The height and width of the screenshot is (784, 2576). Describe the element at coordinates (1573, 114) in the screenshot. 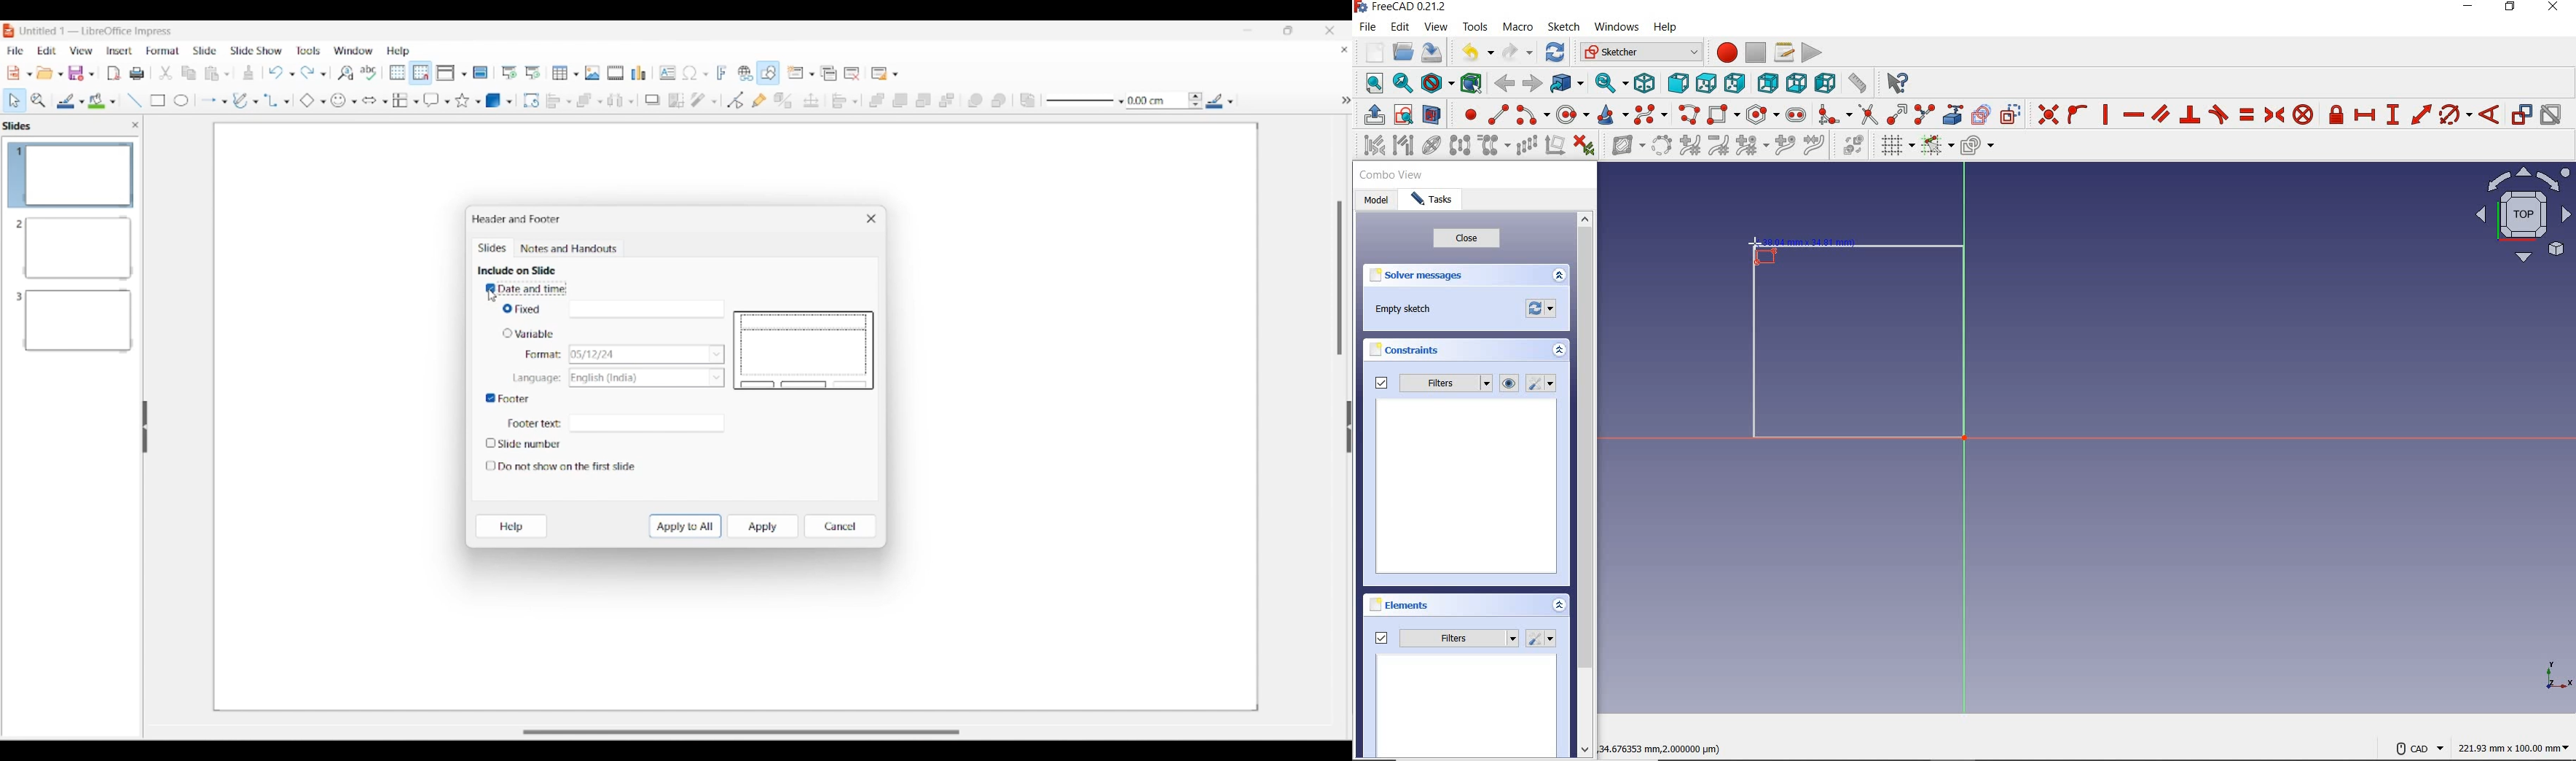

I see `create circle` at that location.